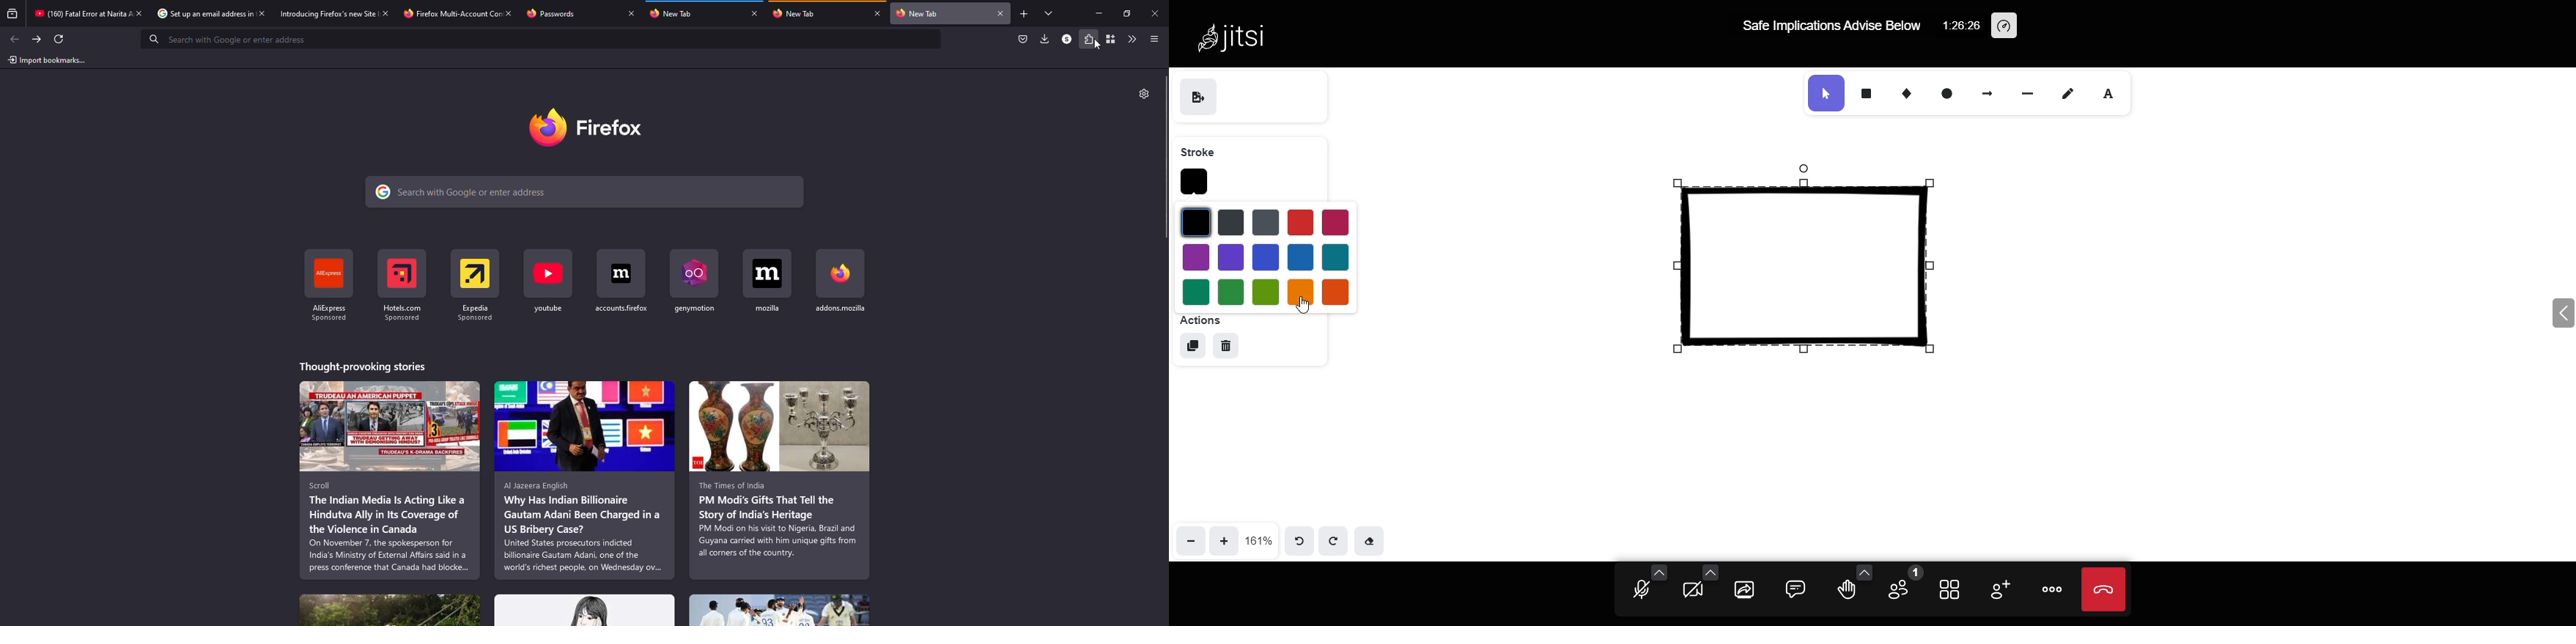  What do you see at coordinates (1944, 91) in the screenshot?
I see `ellipse` at bounding box center [1944, 91].